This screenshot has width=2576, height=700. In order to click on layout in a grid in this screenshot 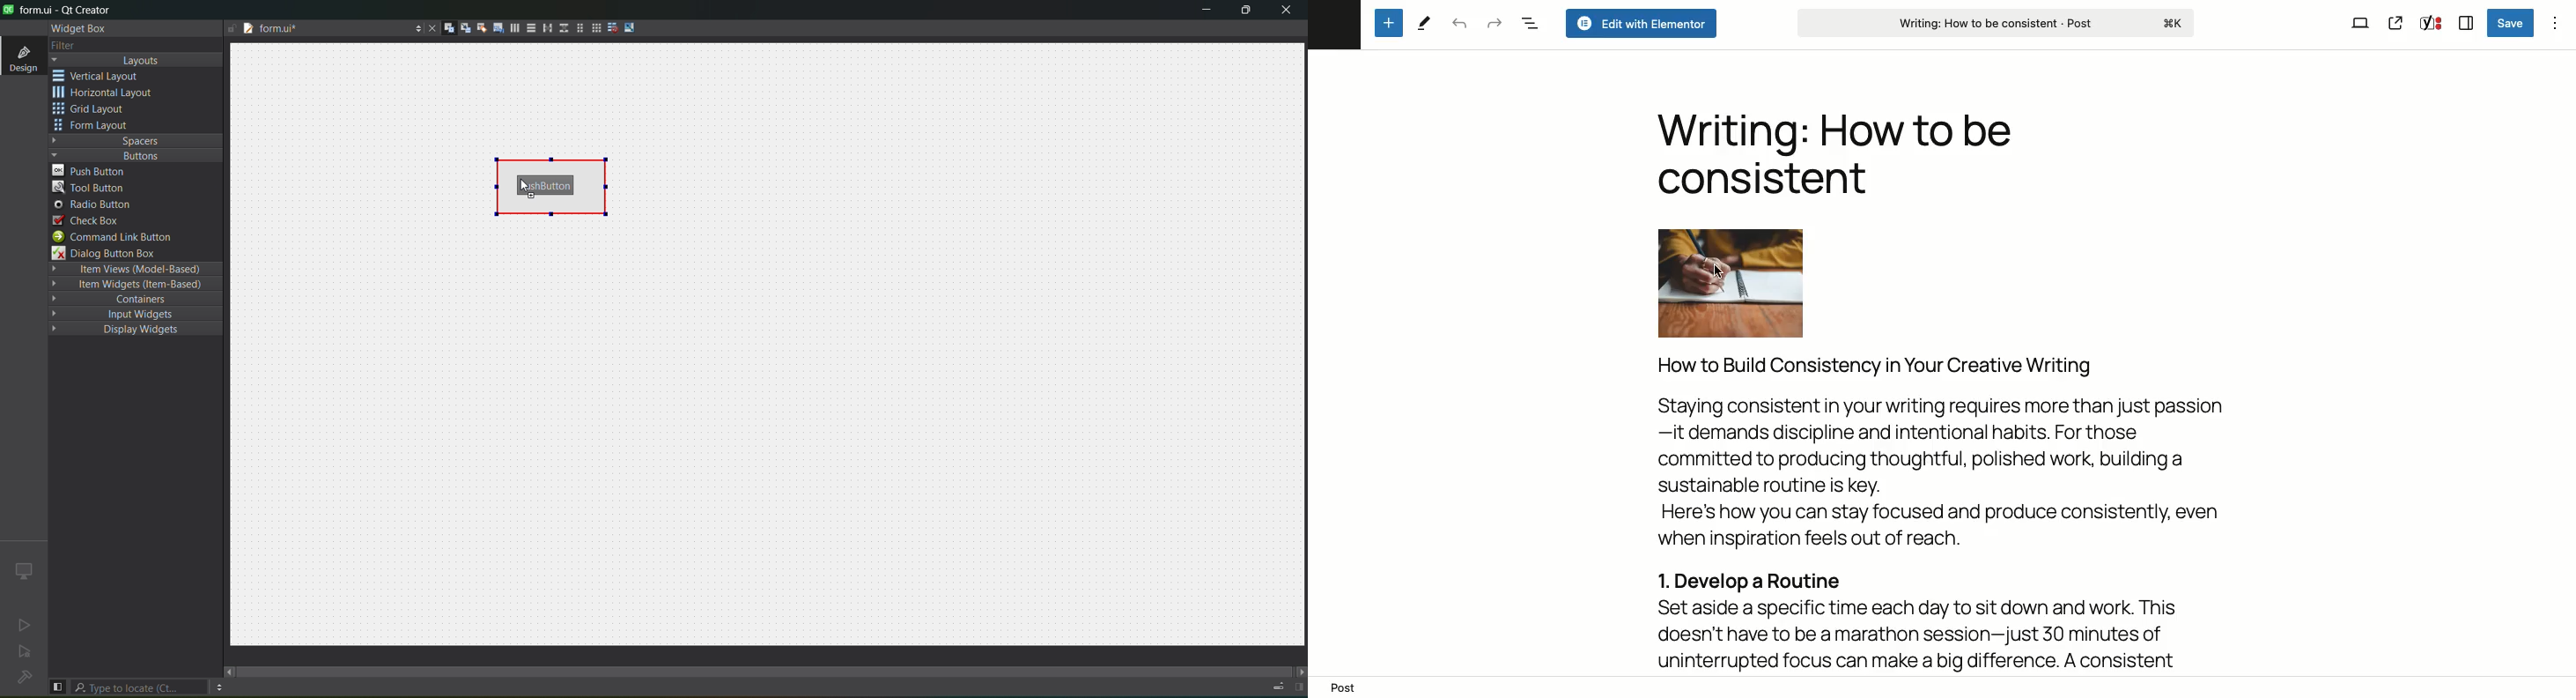, I will do `click(595, 29)`.